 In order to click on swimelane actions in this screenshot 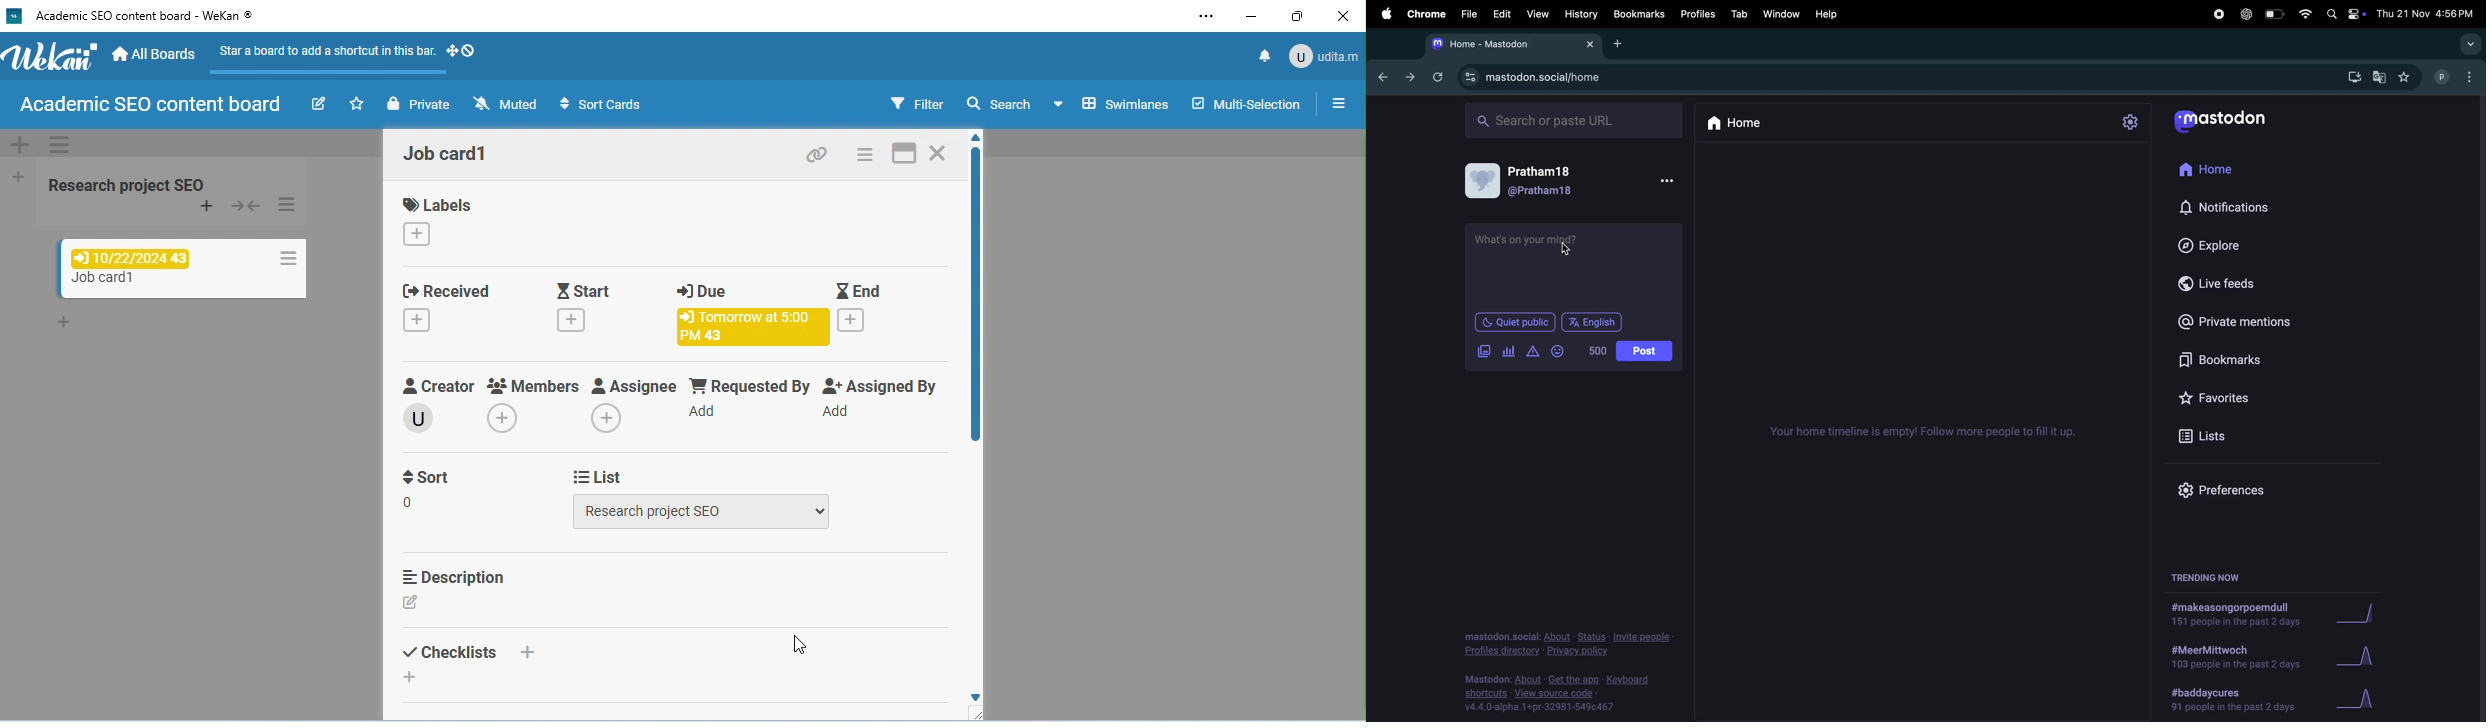, I will do `click(60, 146)`.